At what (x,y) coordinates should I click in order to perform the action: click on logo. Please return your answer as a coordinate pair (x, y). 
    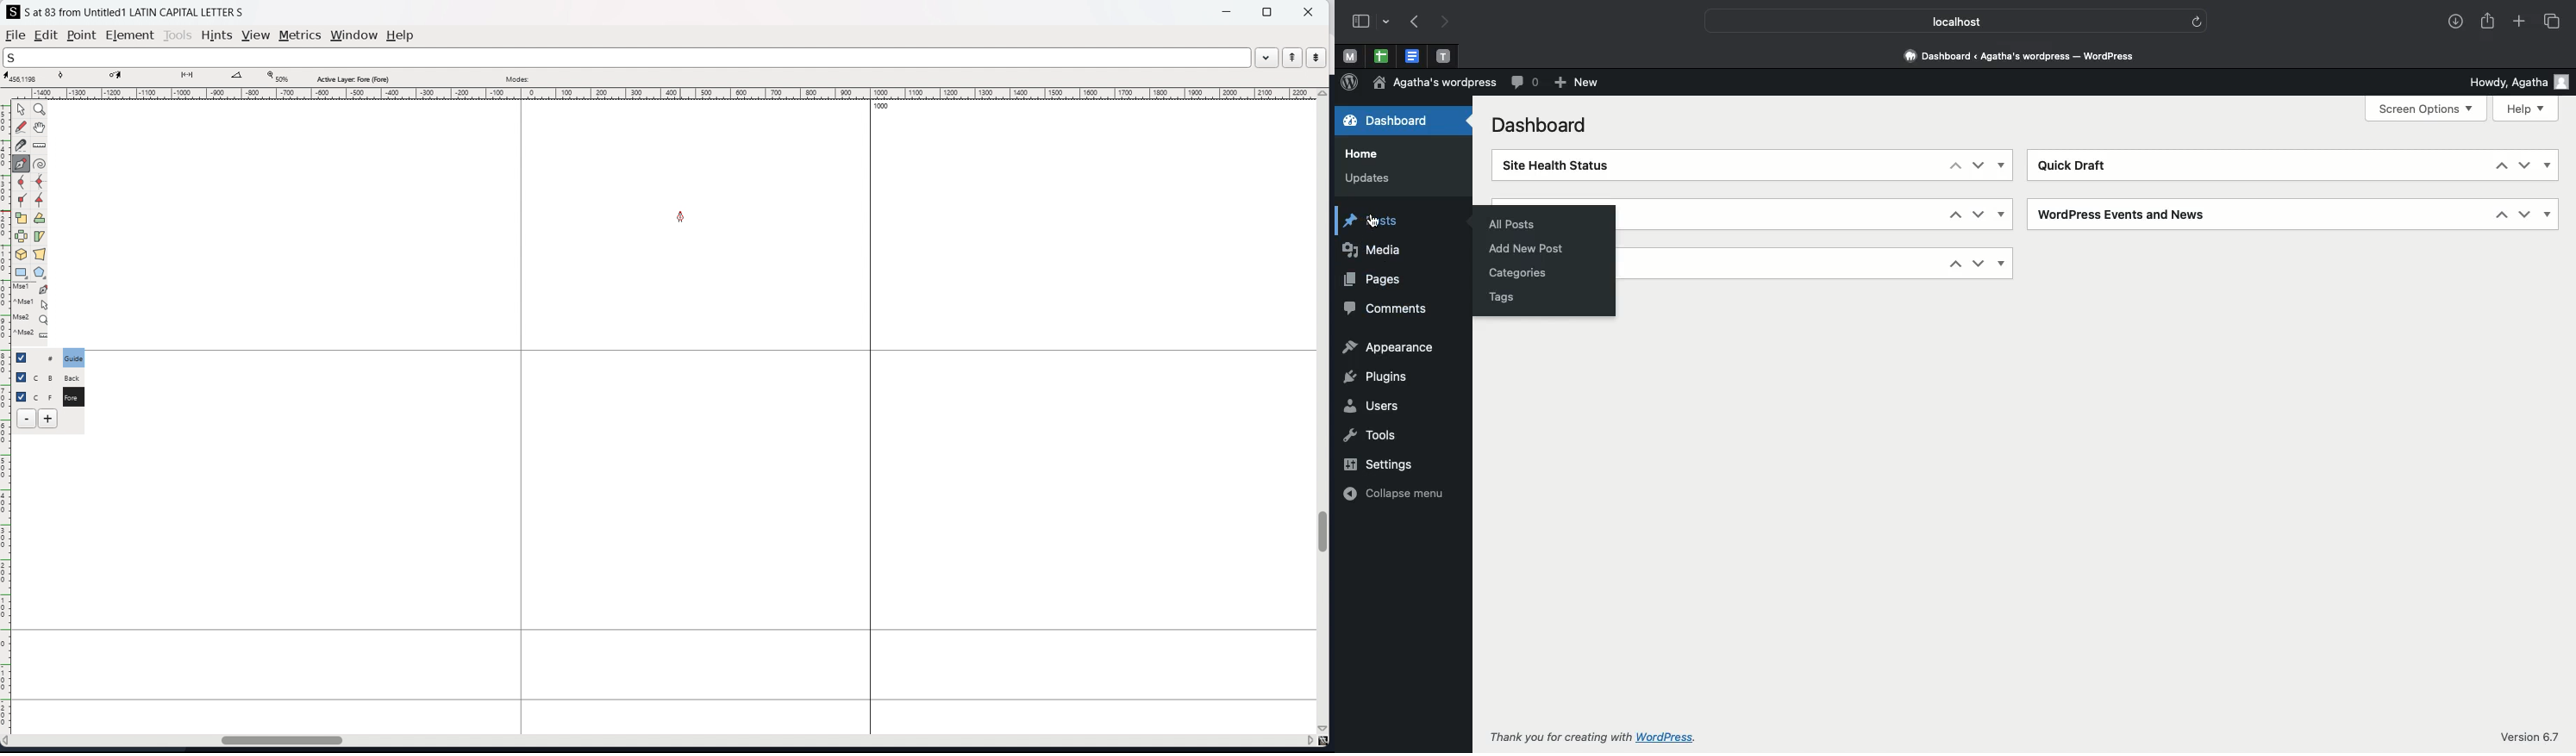
    Looking at the image, I should click on (13, 12).